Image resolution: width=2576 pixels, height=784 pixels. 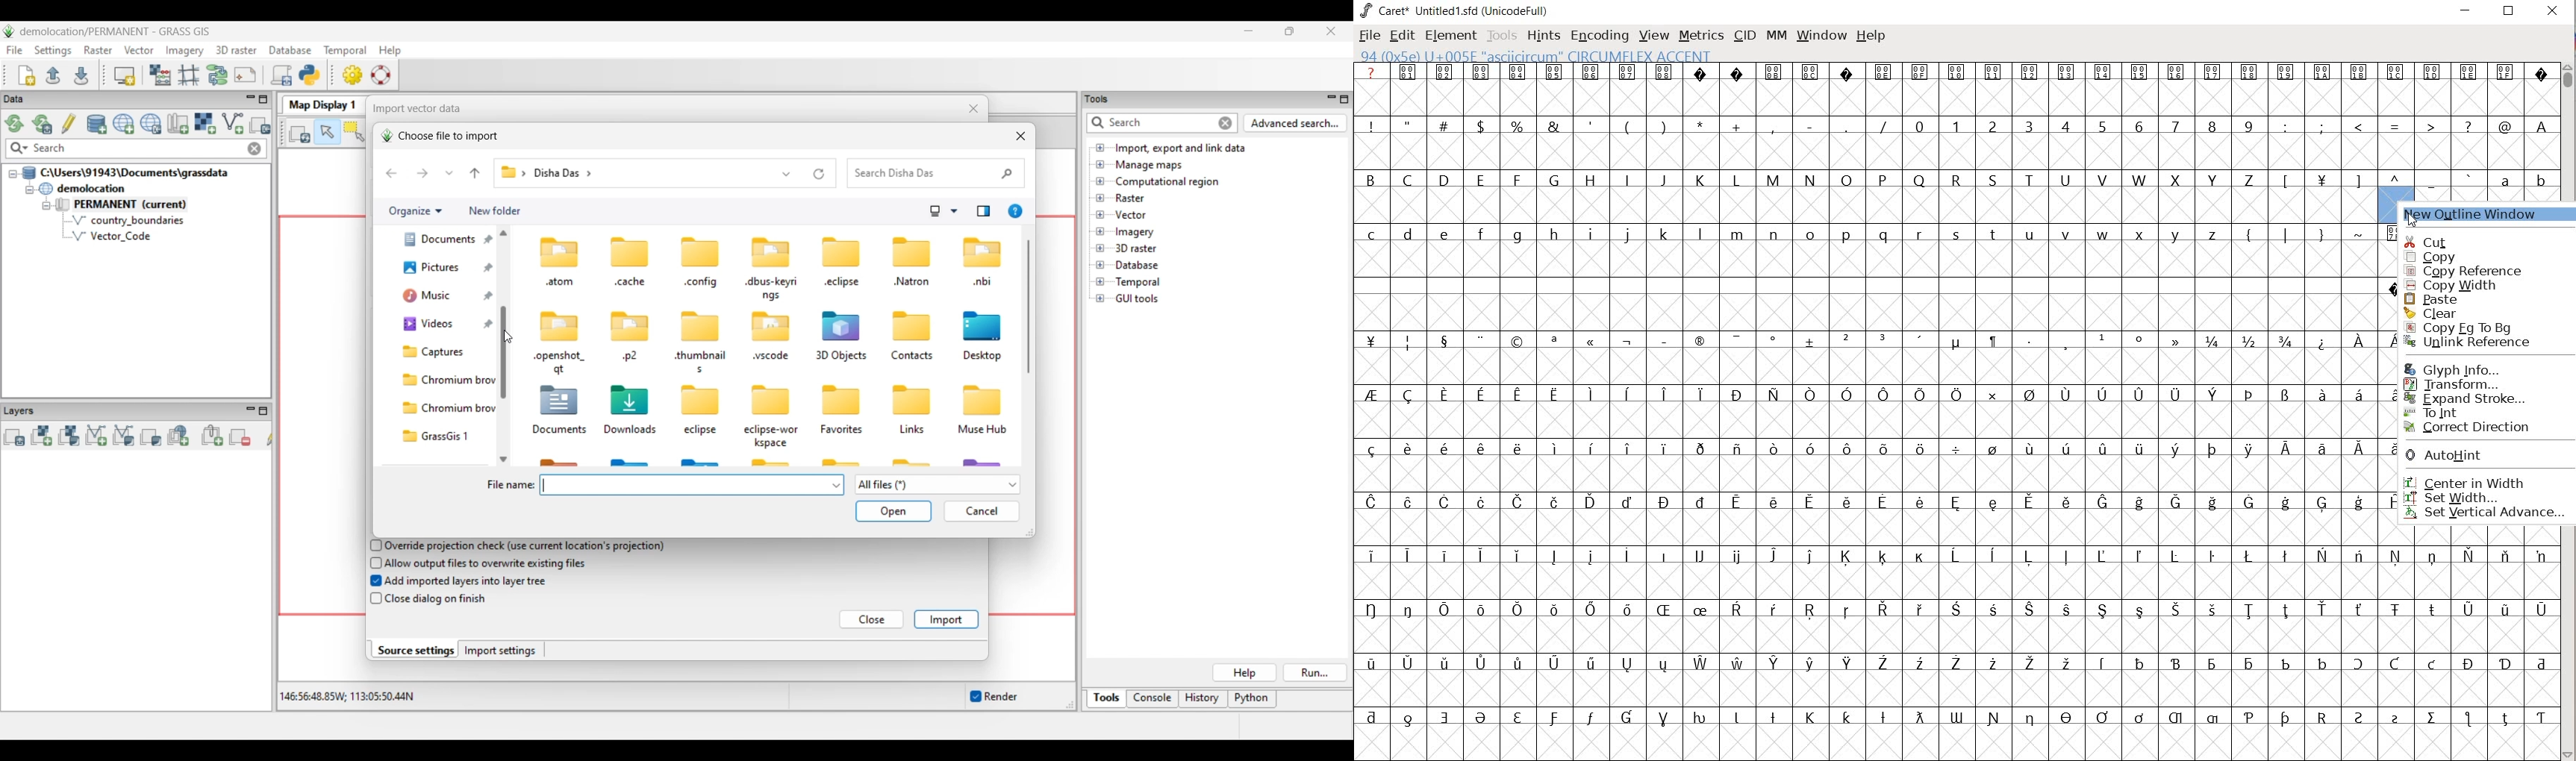 What do you see at coordinates (2509, 14) in the screenshot?
I see `RESTORE DOWN` at bounding box center [2509, 14].